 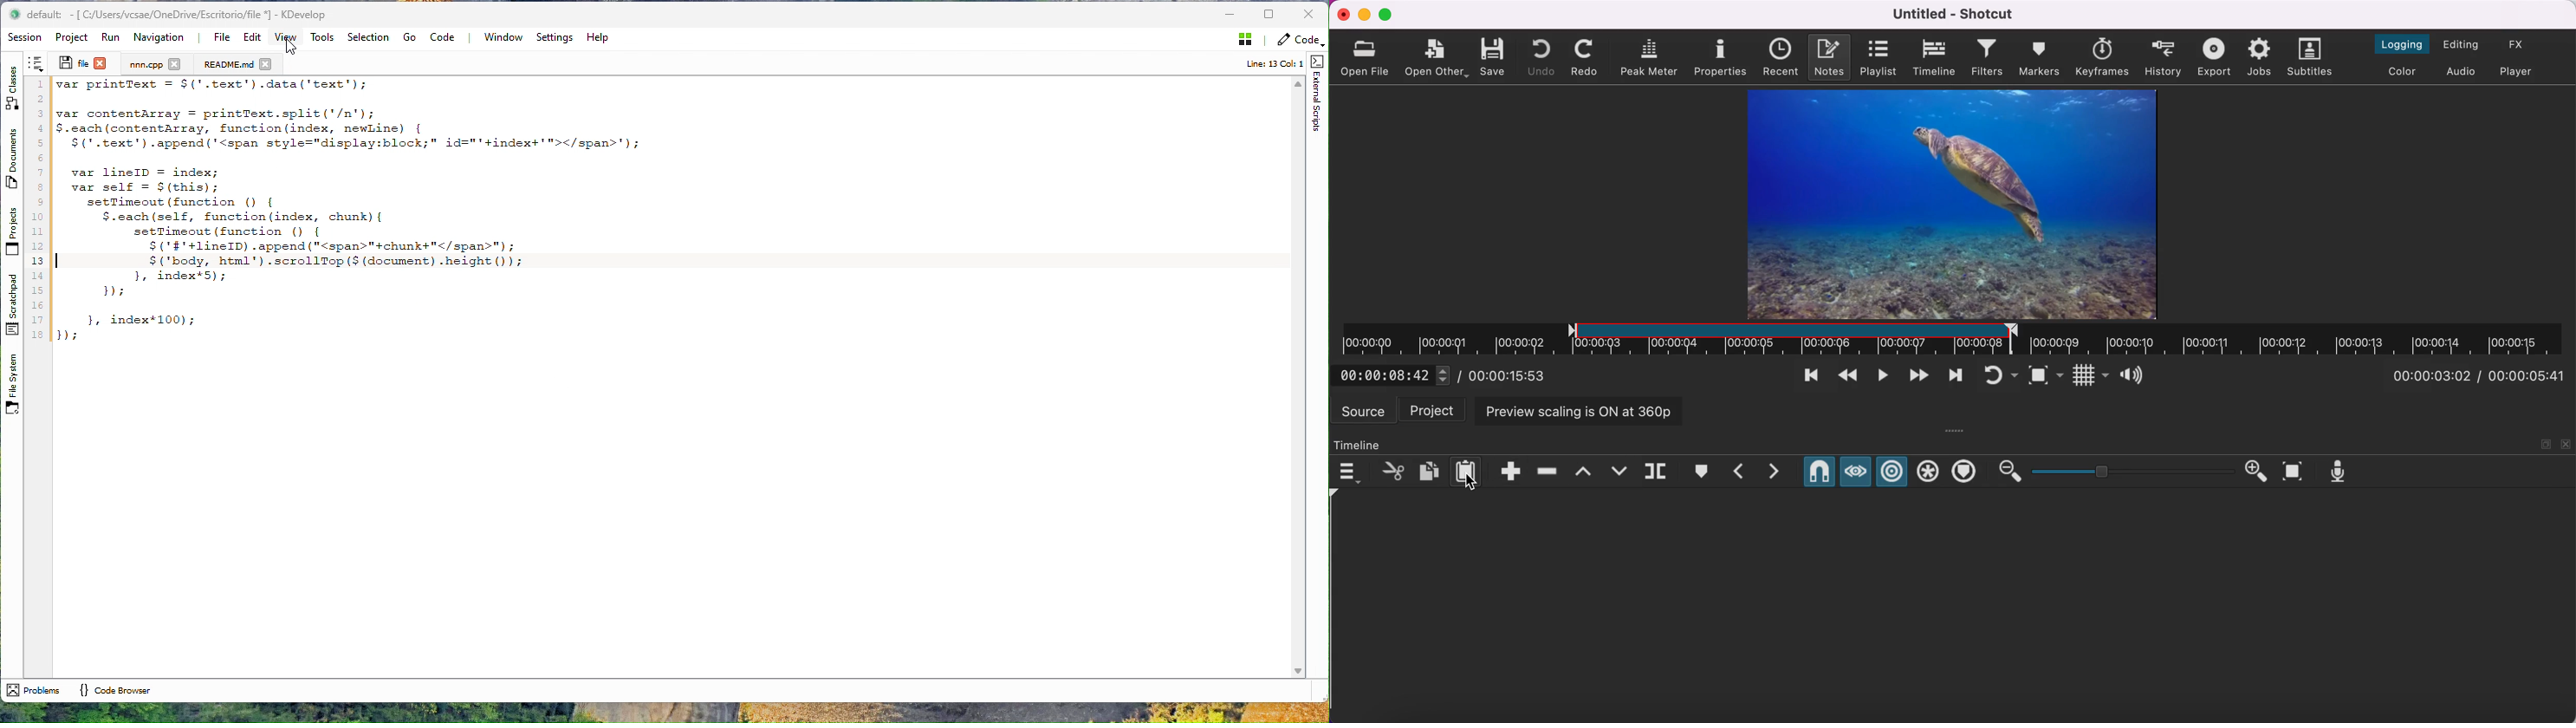 I want to click on previous marker, so click(x=1738, y=471).